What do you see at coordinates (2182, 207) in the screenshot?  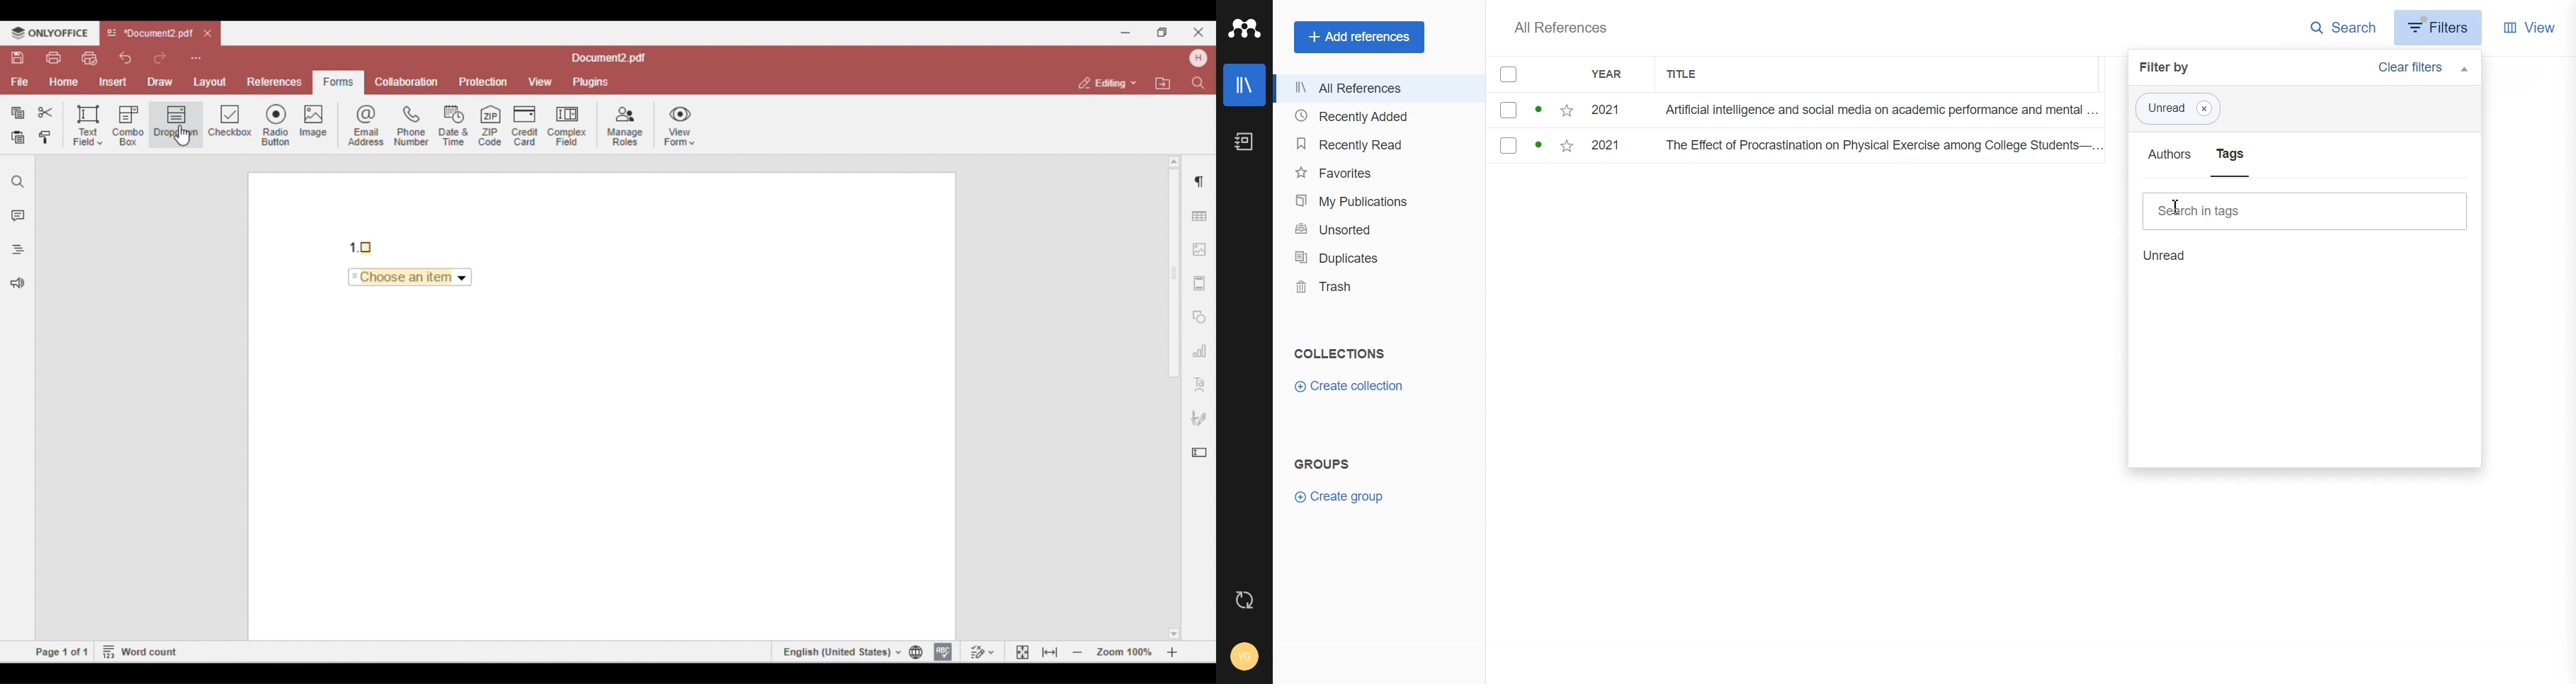 I see `Text cursor` at bounding box center [2182, 207].